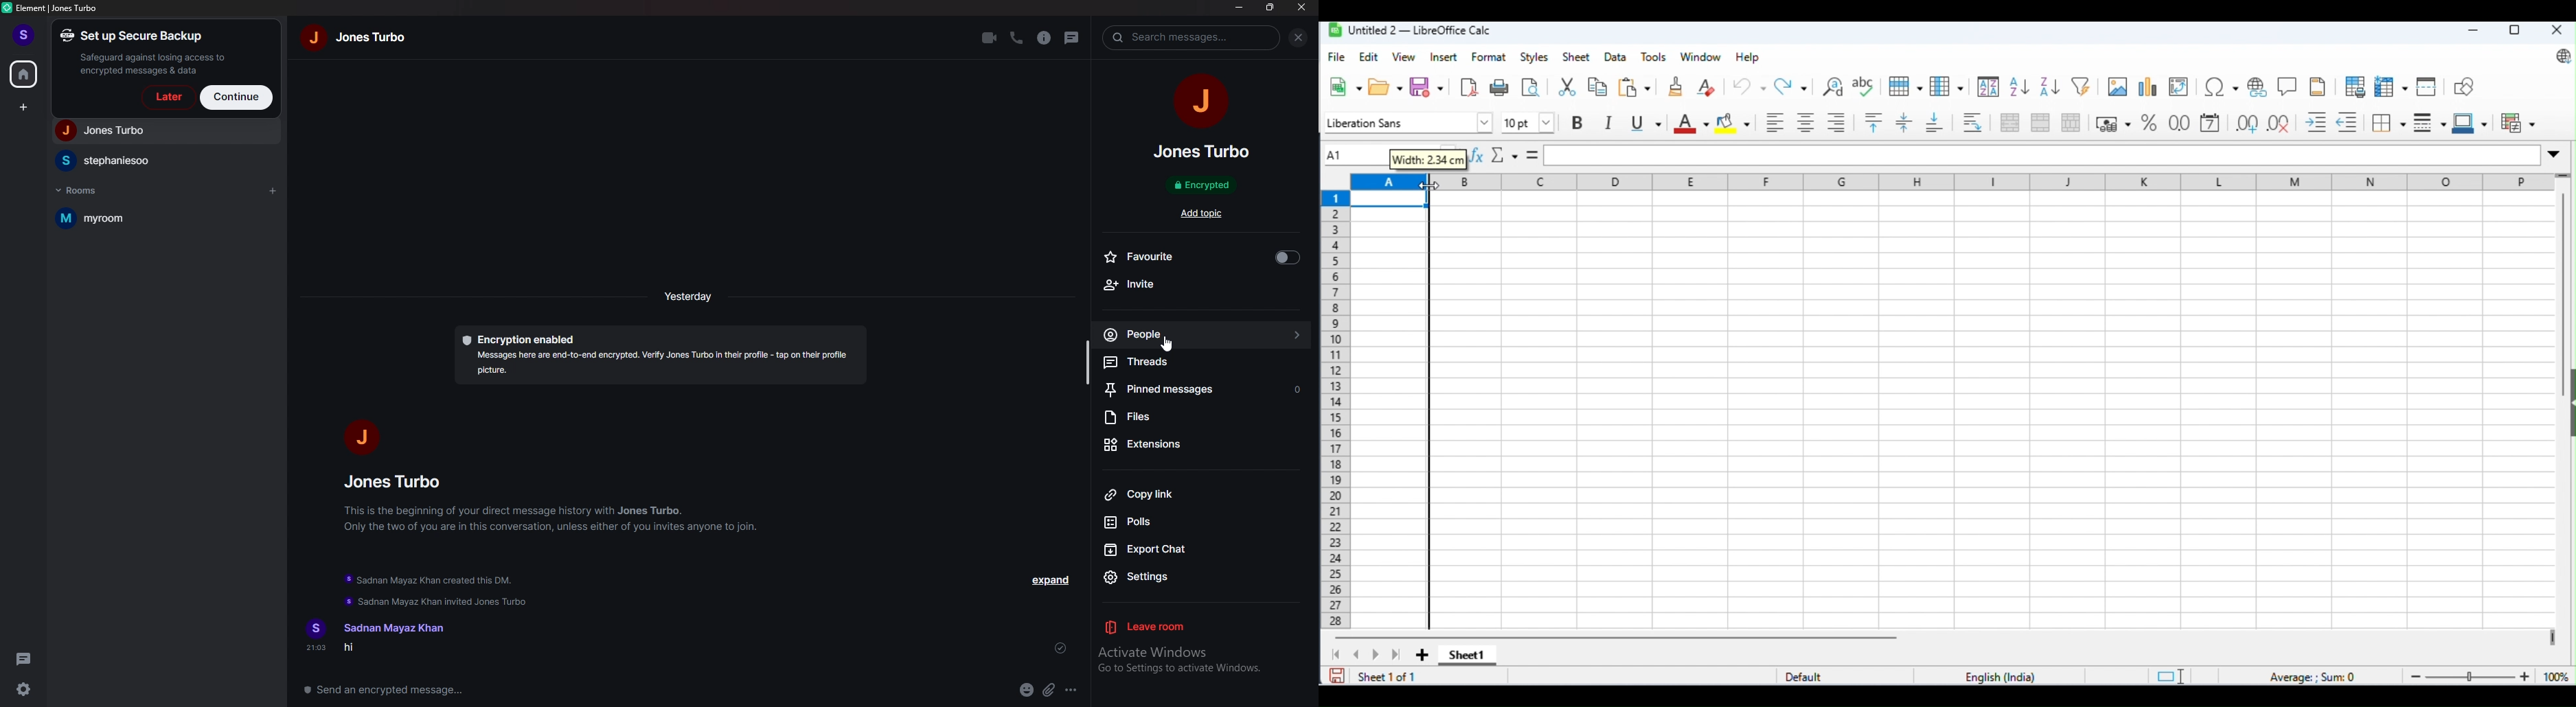  What do you see at coordinates (1834, 86) in the screenshot?
I see `find and replace` at bounding box center [1834, 86].